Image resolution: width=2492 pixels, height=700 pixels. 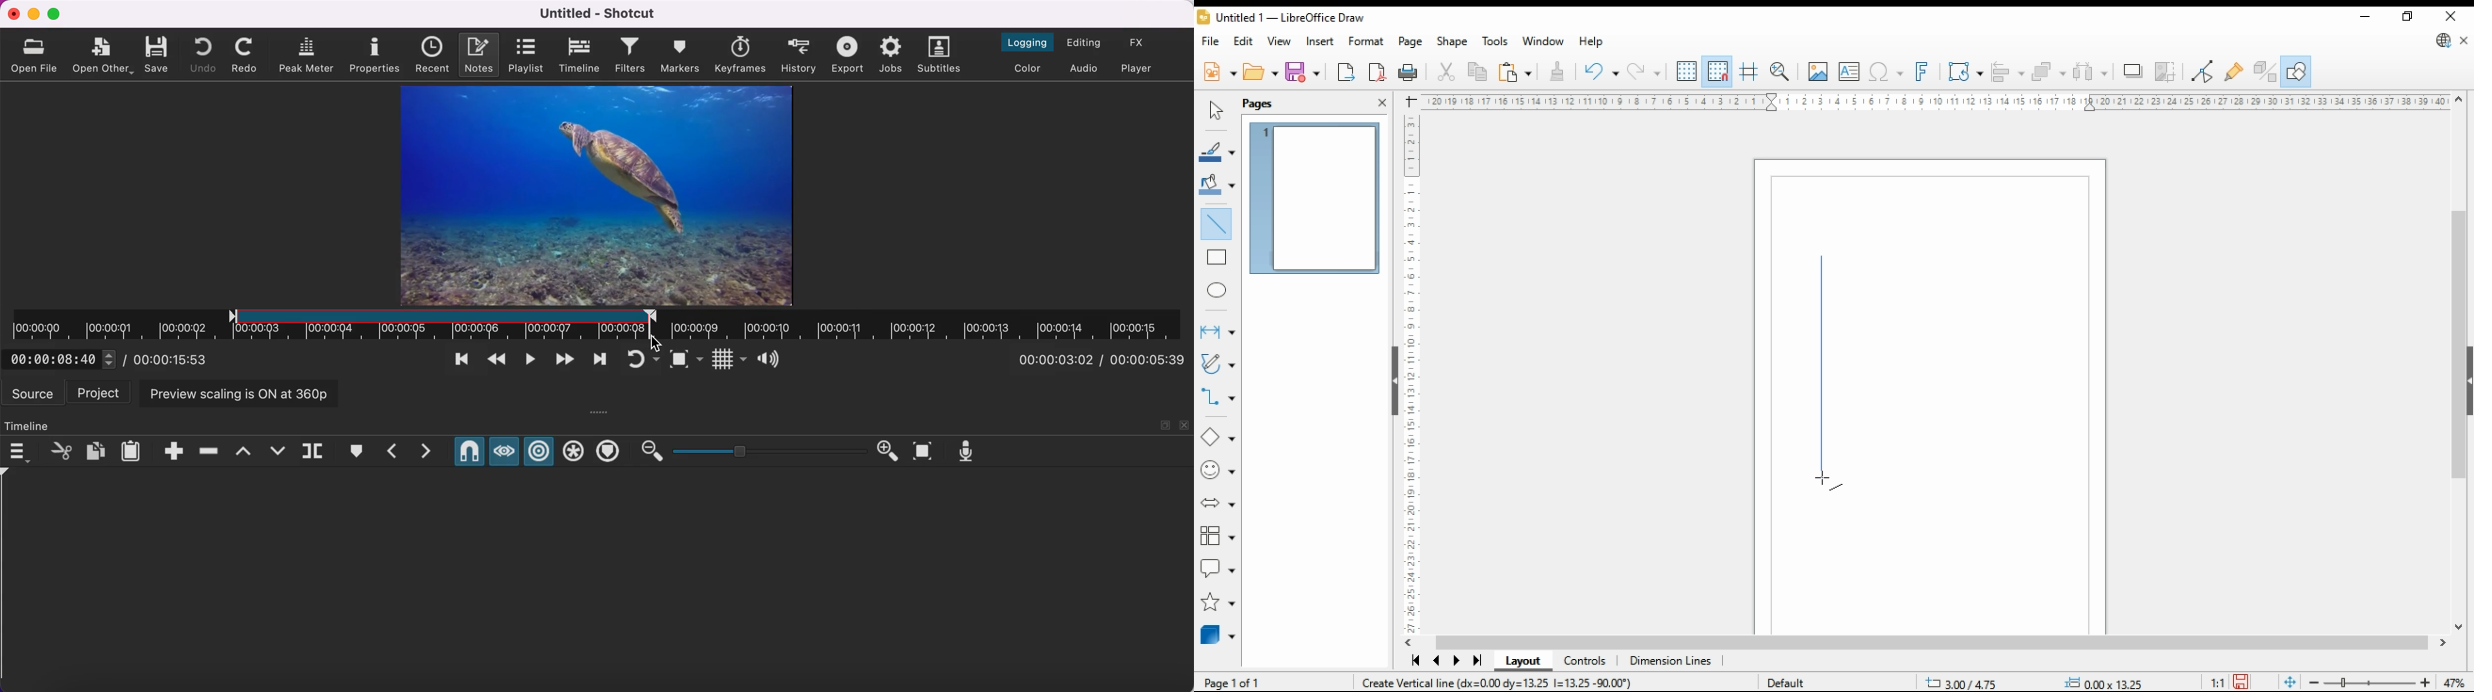 I want to click on save, so click(x=2239, y=682).